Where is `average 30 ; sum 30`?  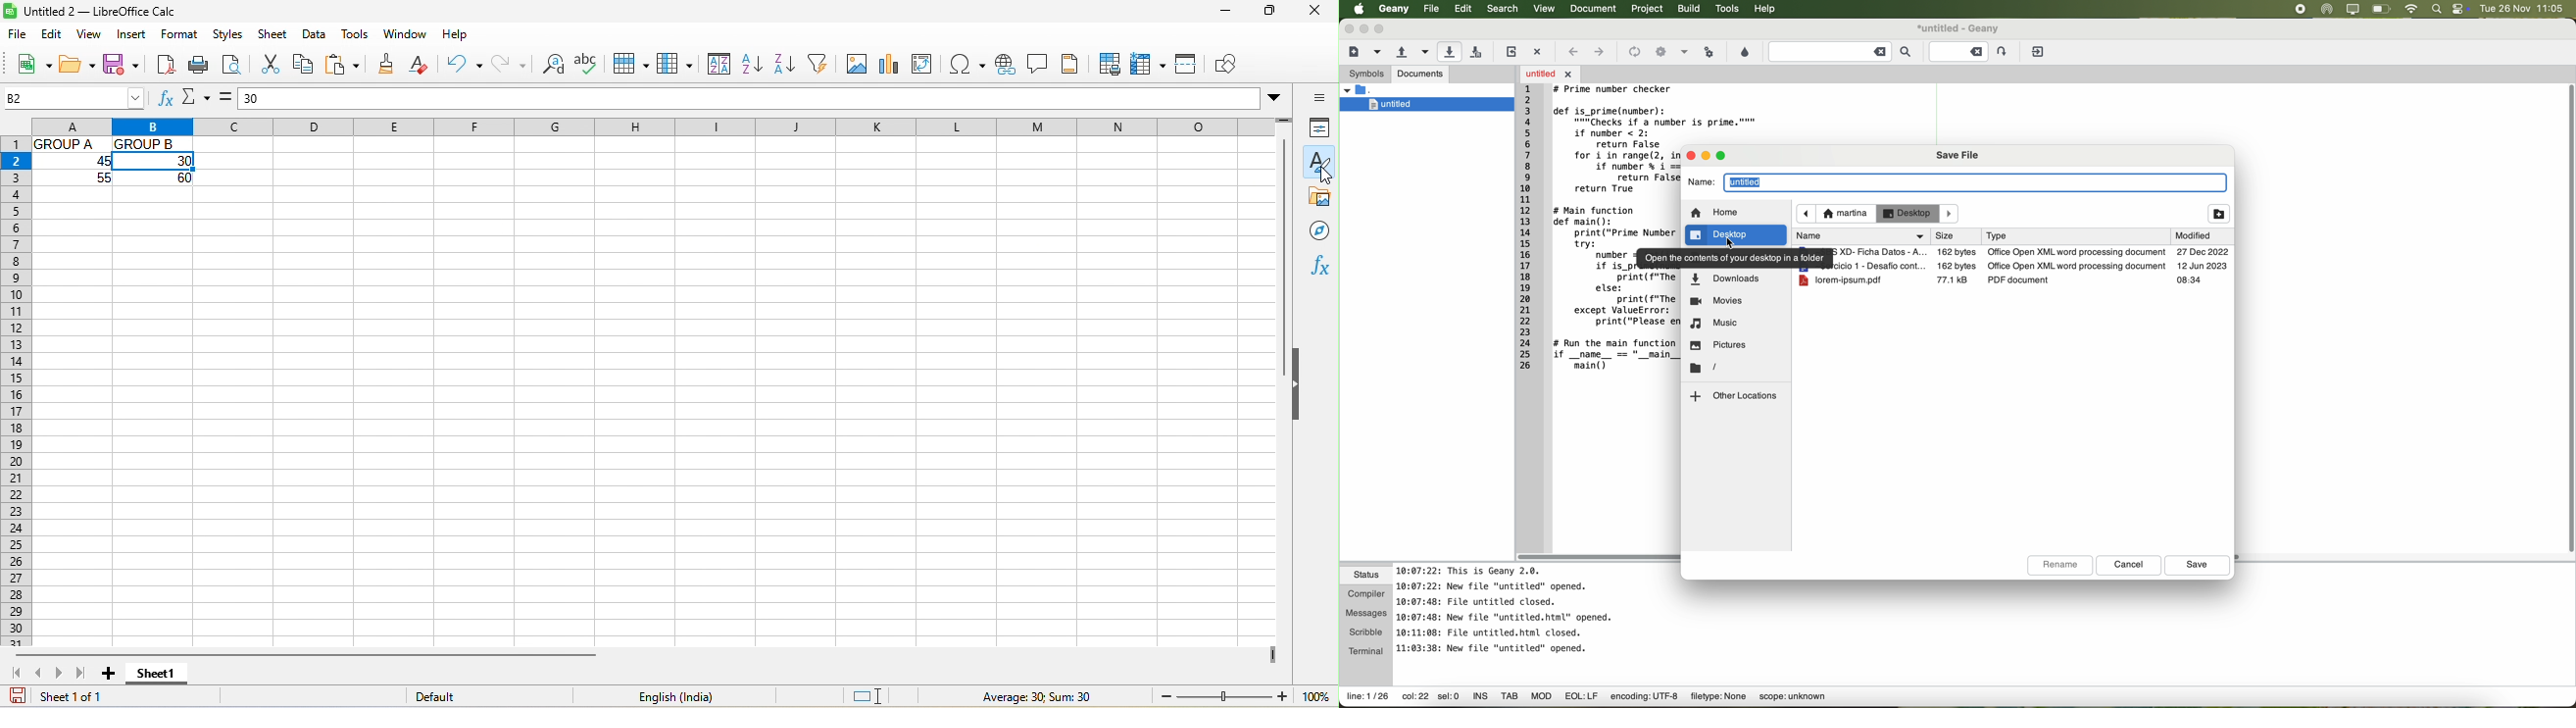 average 30 ; sum 30 is located at coordinates (1028, 697).